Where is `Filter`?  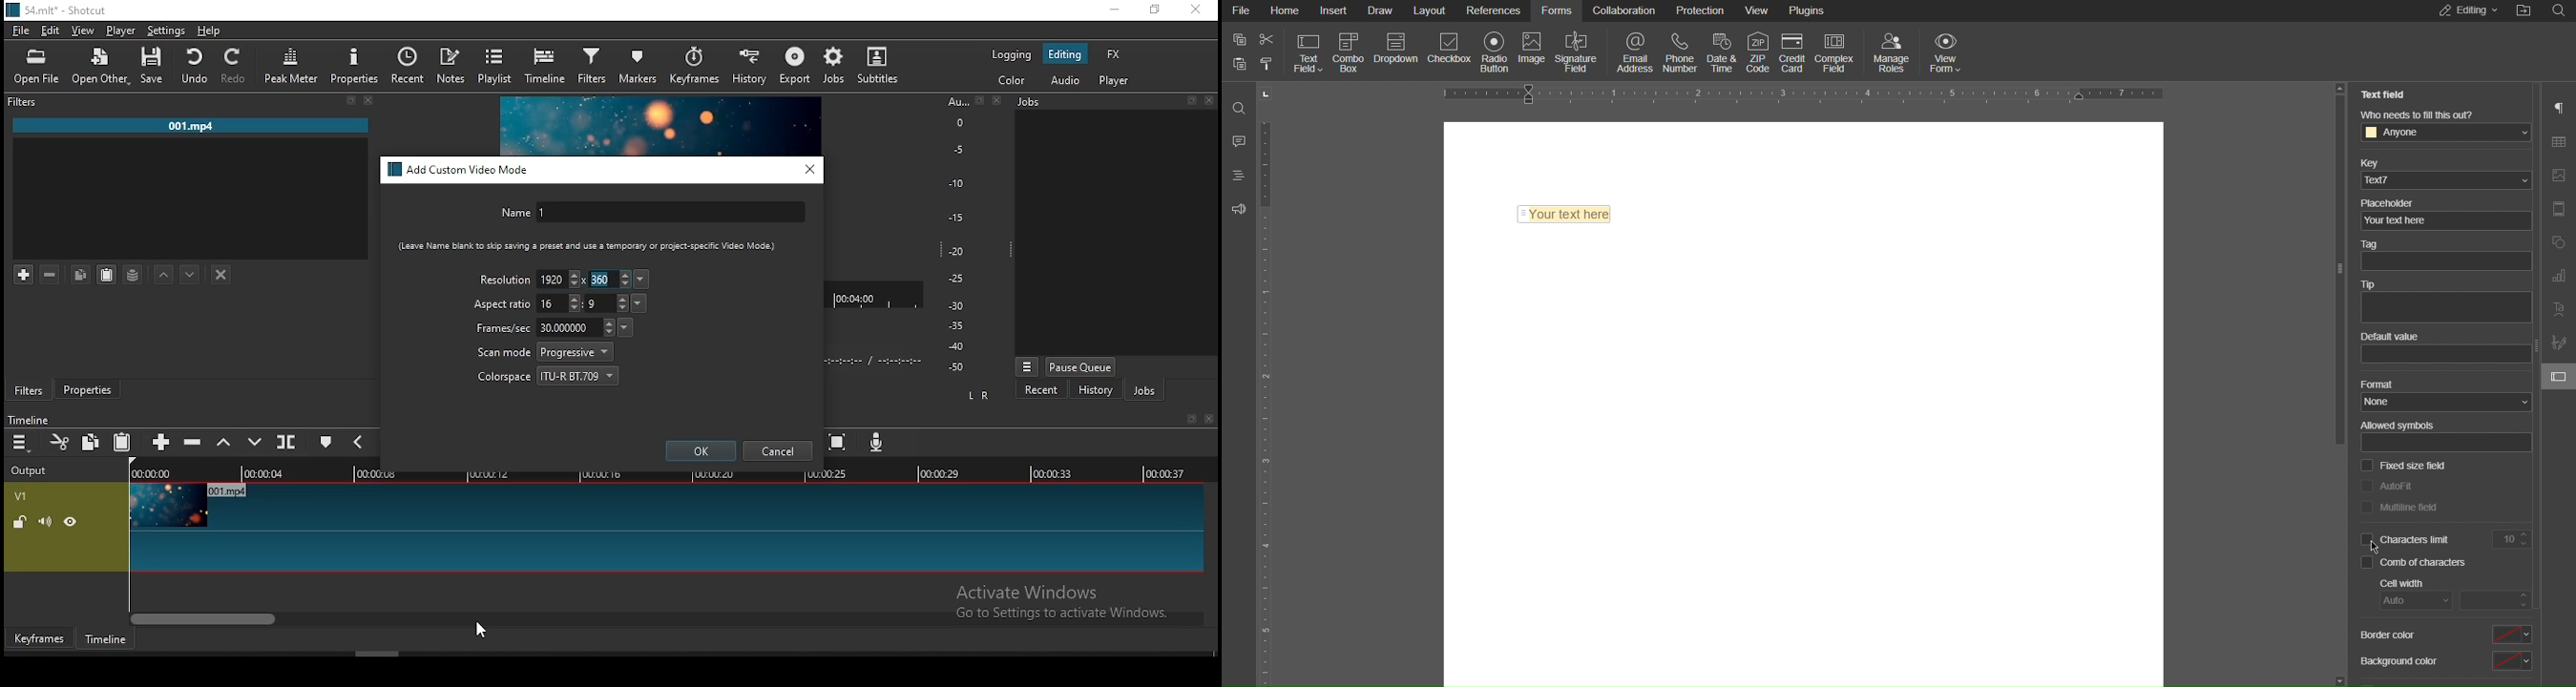
Filter is located at coordinates (25, 102).